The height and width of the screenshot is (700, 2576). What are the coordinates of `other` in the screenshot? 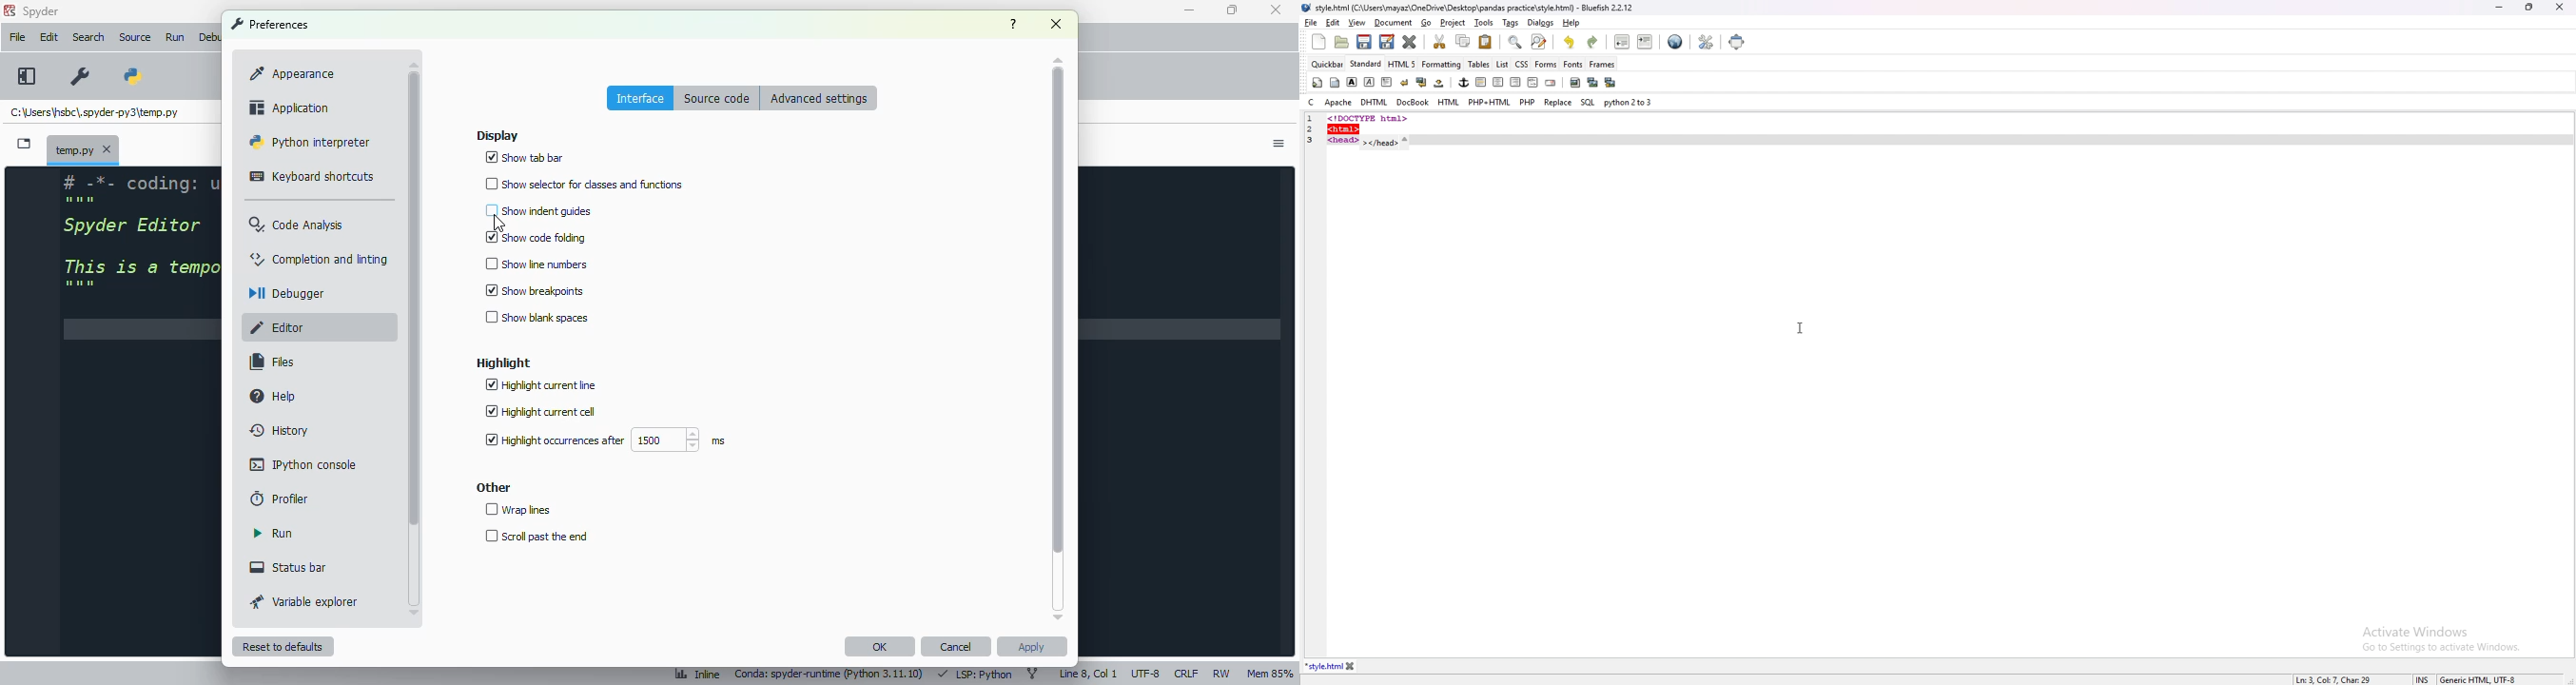 It's located at (495, 488).